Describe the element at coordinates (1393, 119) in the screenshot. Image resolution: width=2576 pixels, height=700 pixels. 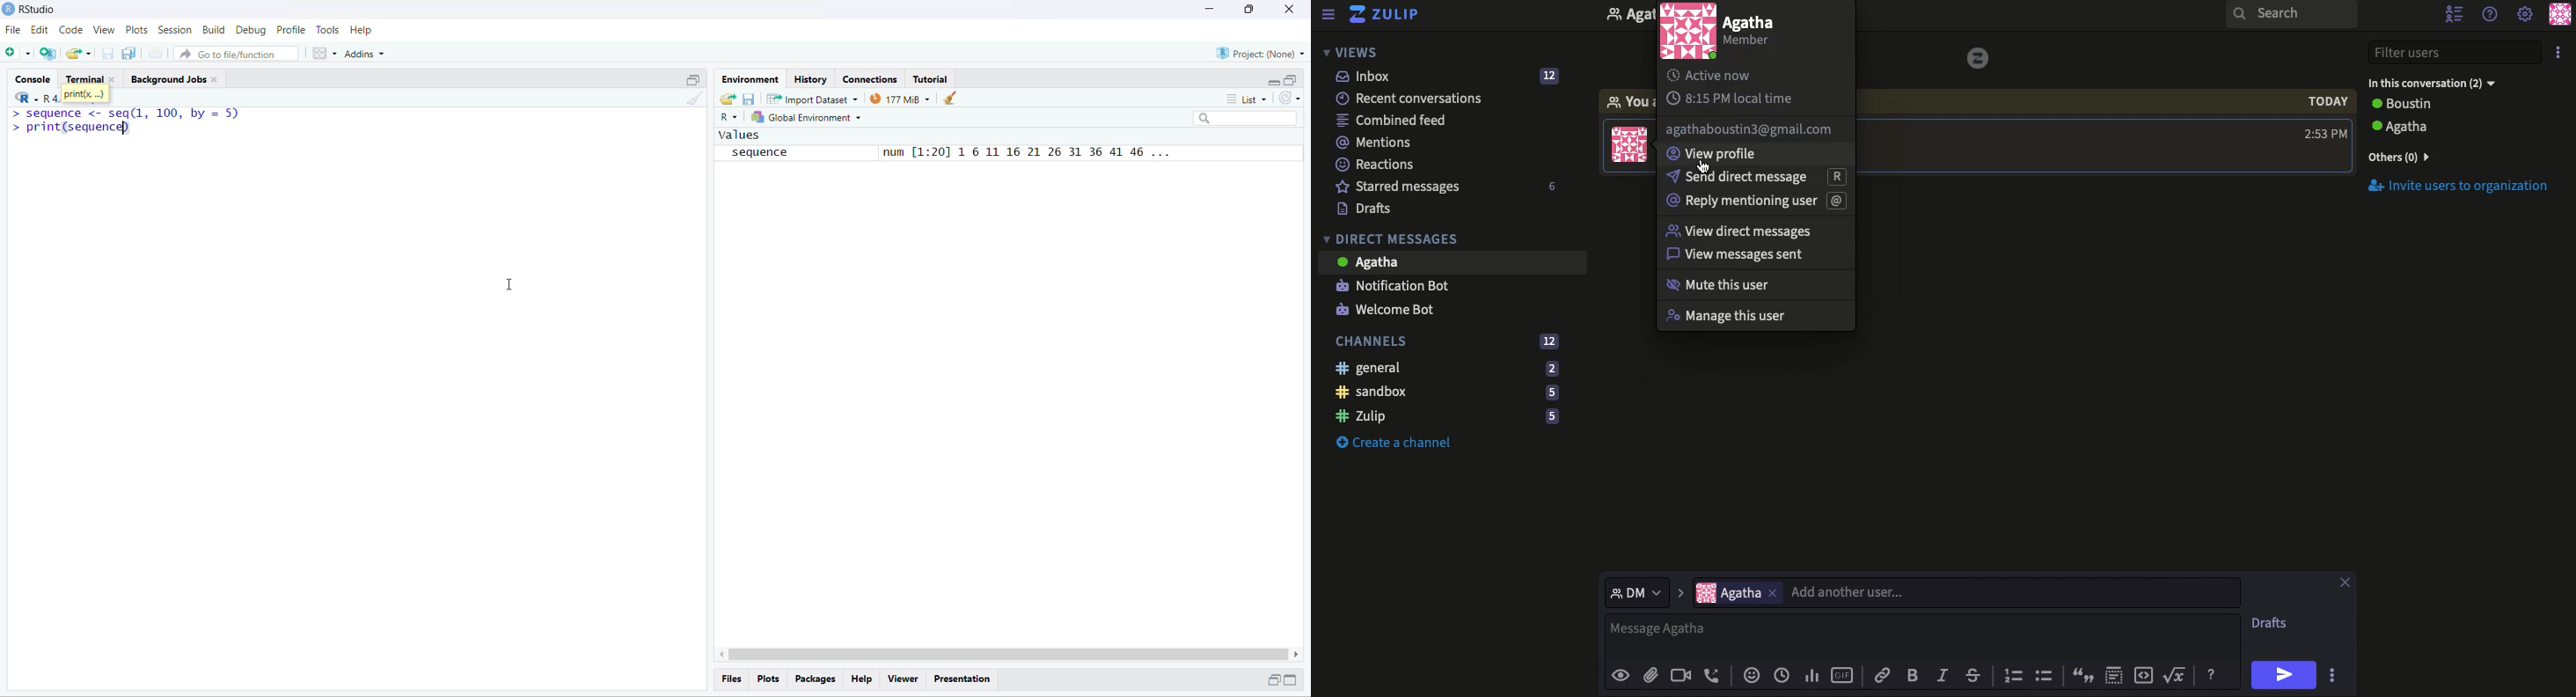
I see `Combined feed` at that location.